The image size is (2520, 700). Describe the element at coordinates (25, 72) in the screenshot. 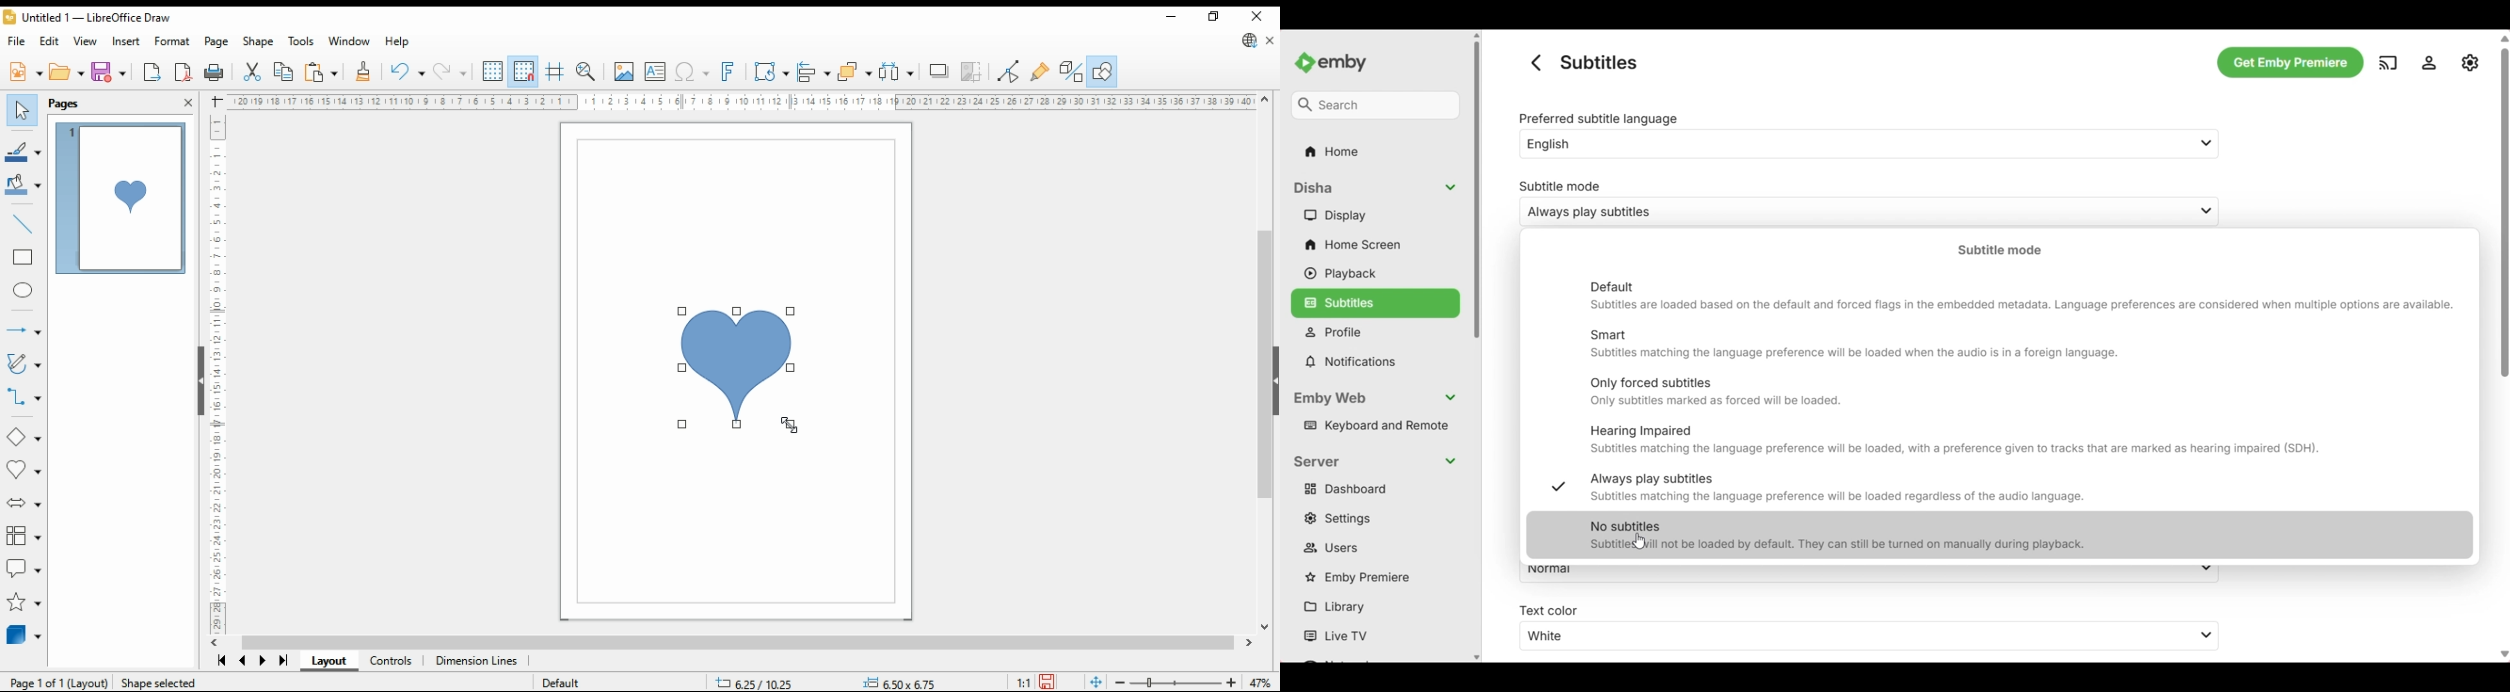

I see `new` at that location.